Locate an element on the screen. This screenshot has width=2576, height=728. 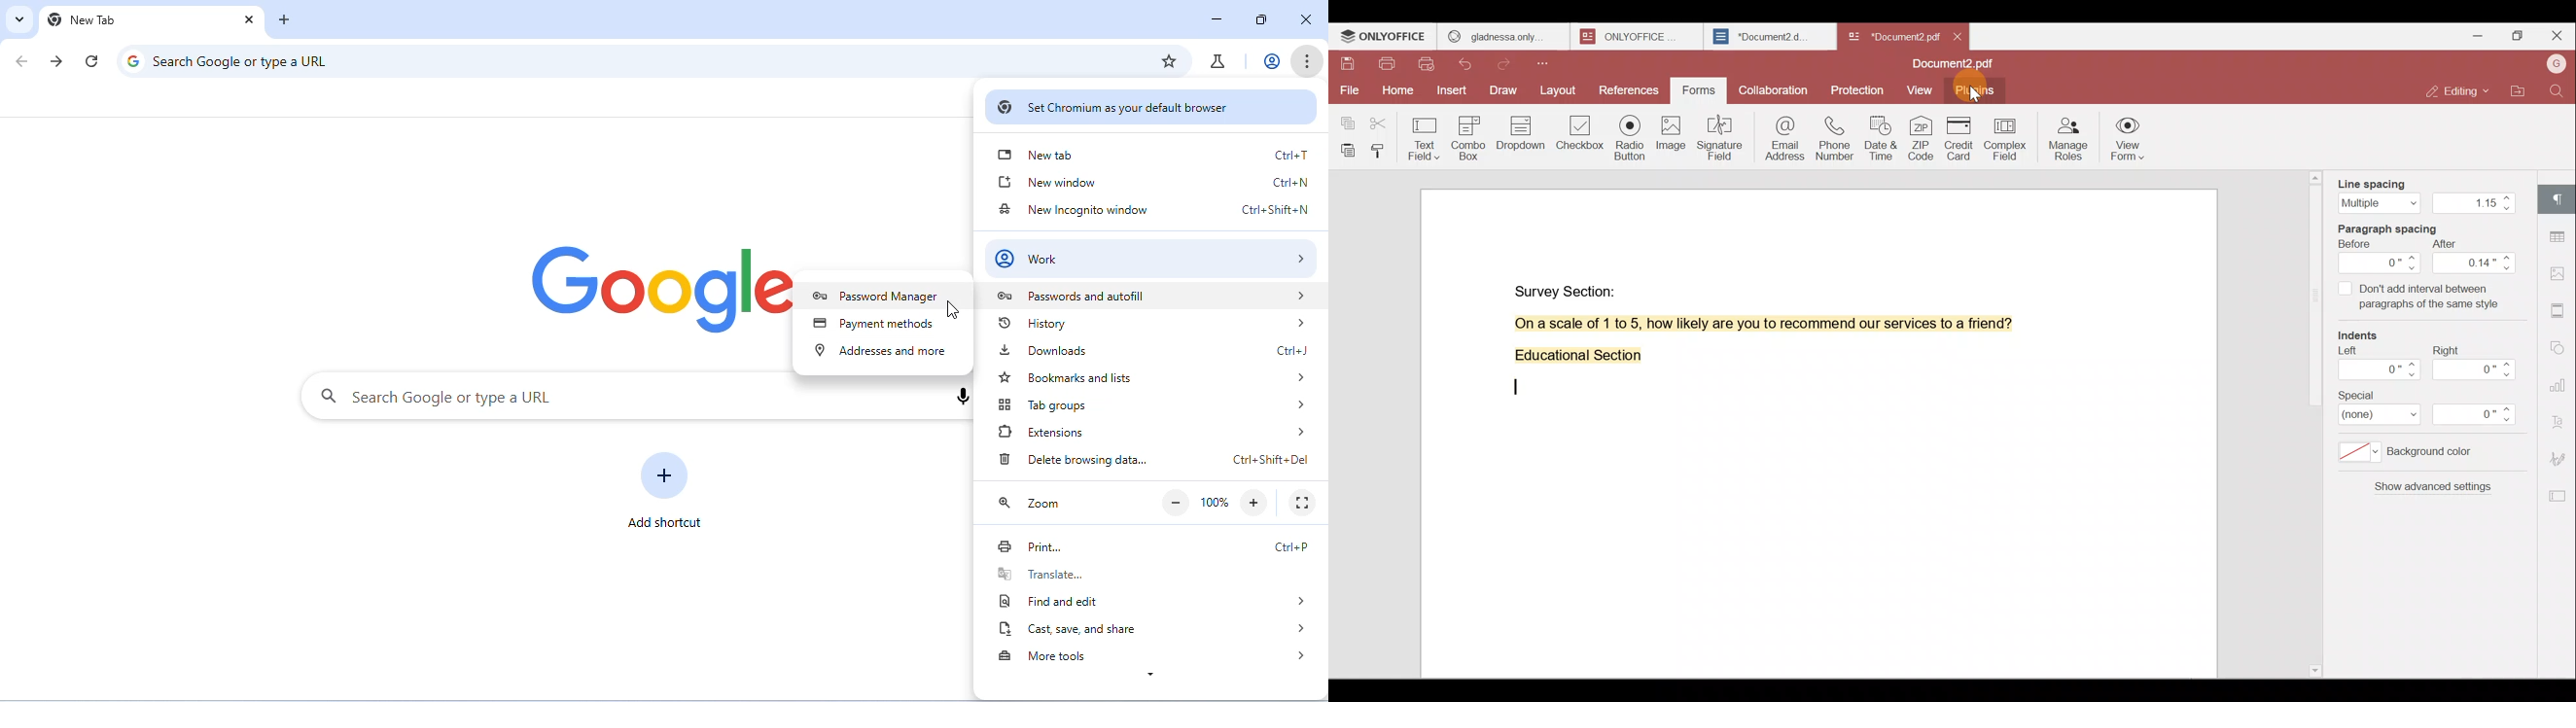
refresh is located at coordinates (91, 60).